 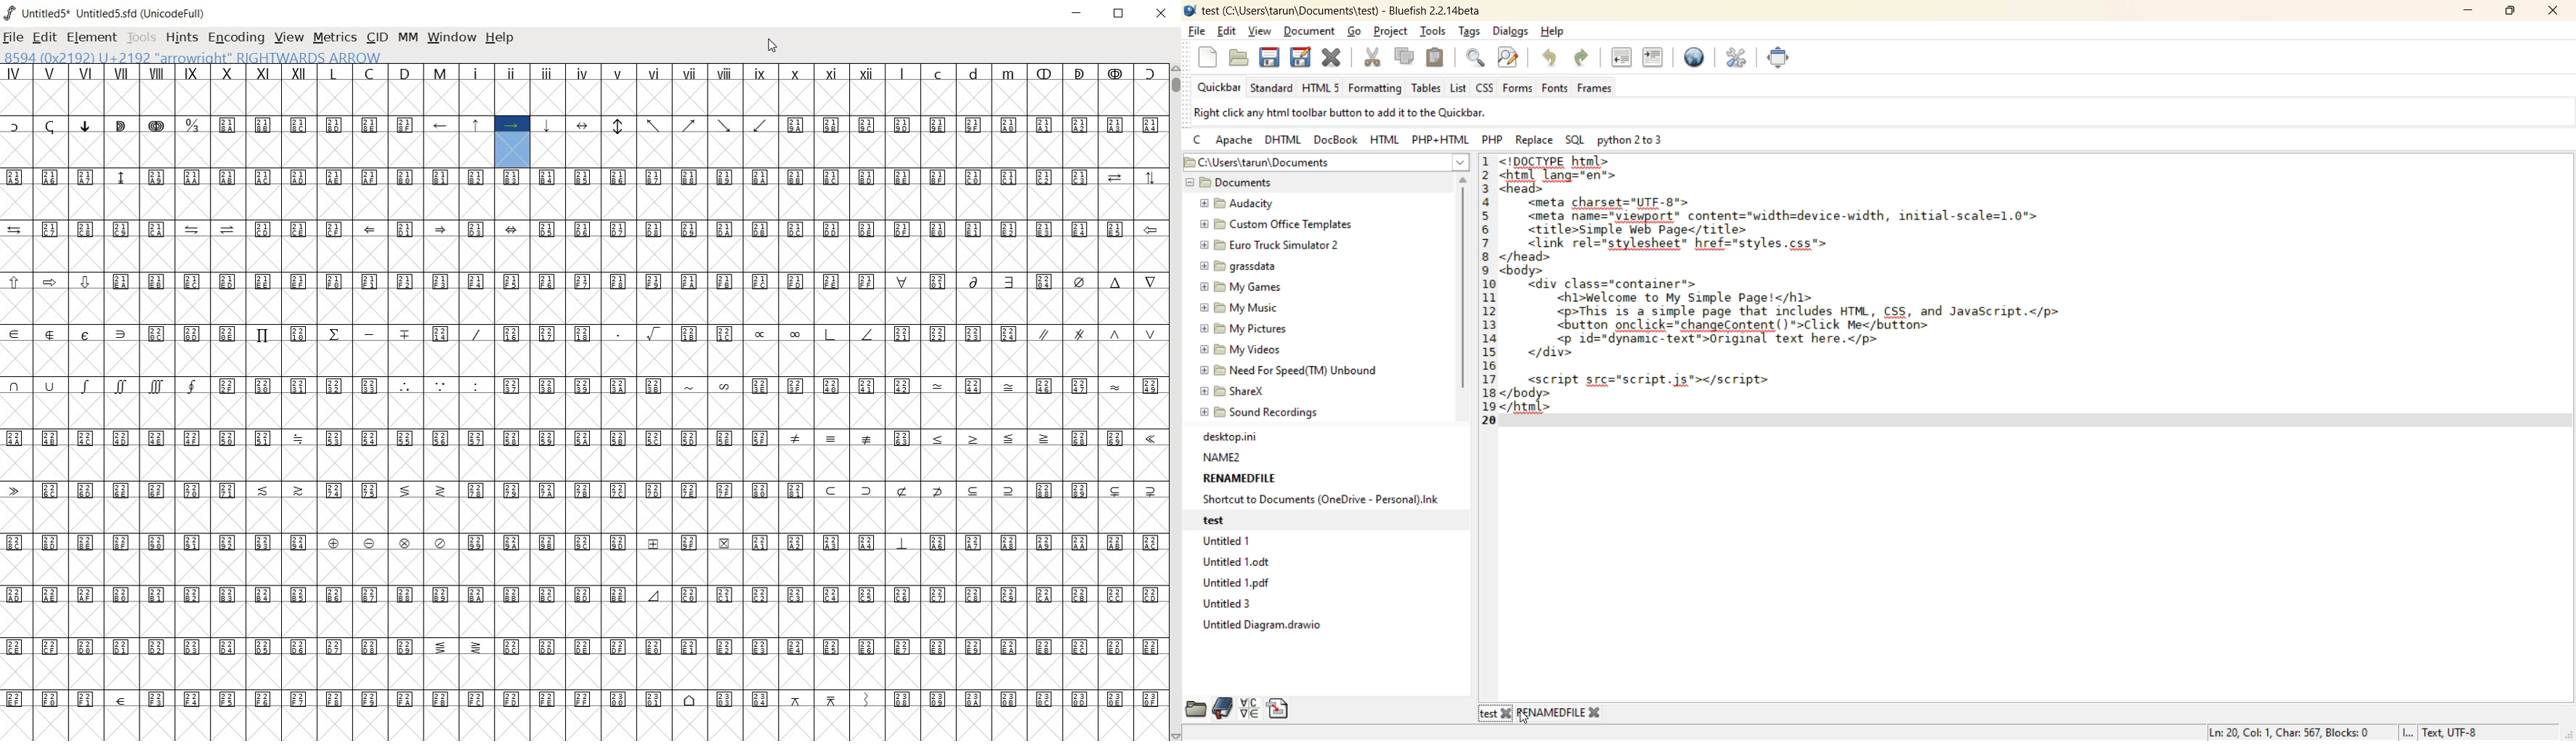 What do you see at coordinates (1269, 243) in the screenshot?
I see `Euro Truck Simulator 2` at bounding box center [1269, 243].